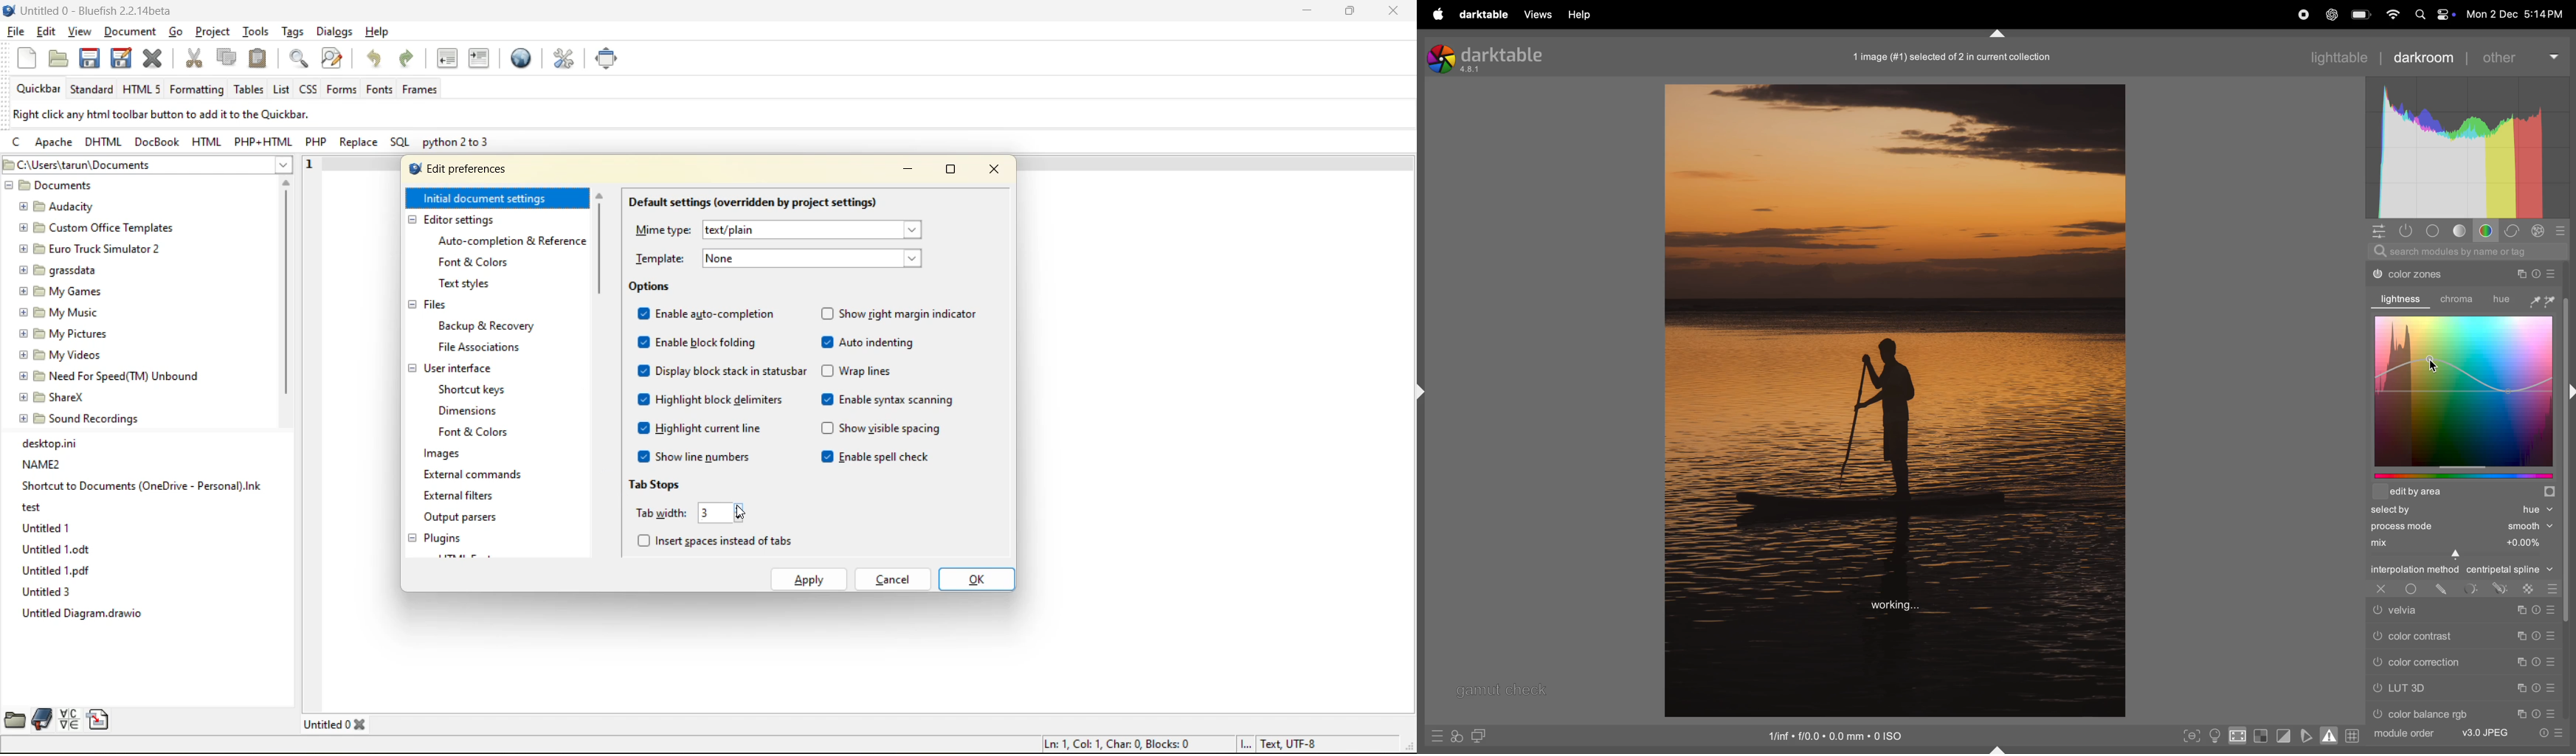  What do you see at coordinates (2522, 688) in the screenshot?
I see `Copy` at bounding box center [2522, 688].